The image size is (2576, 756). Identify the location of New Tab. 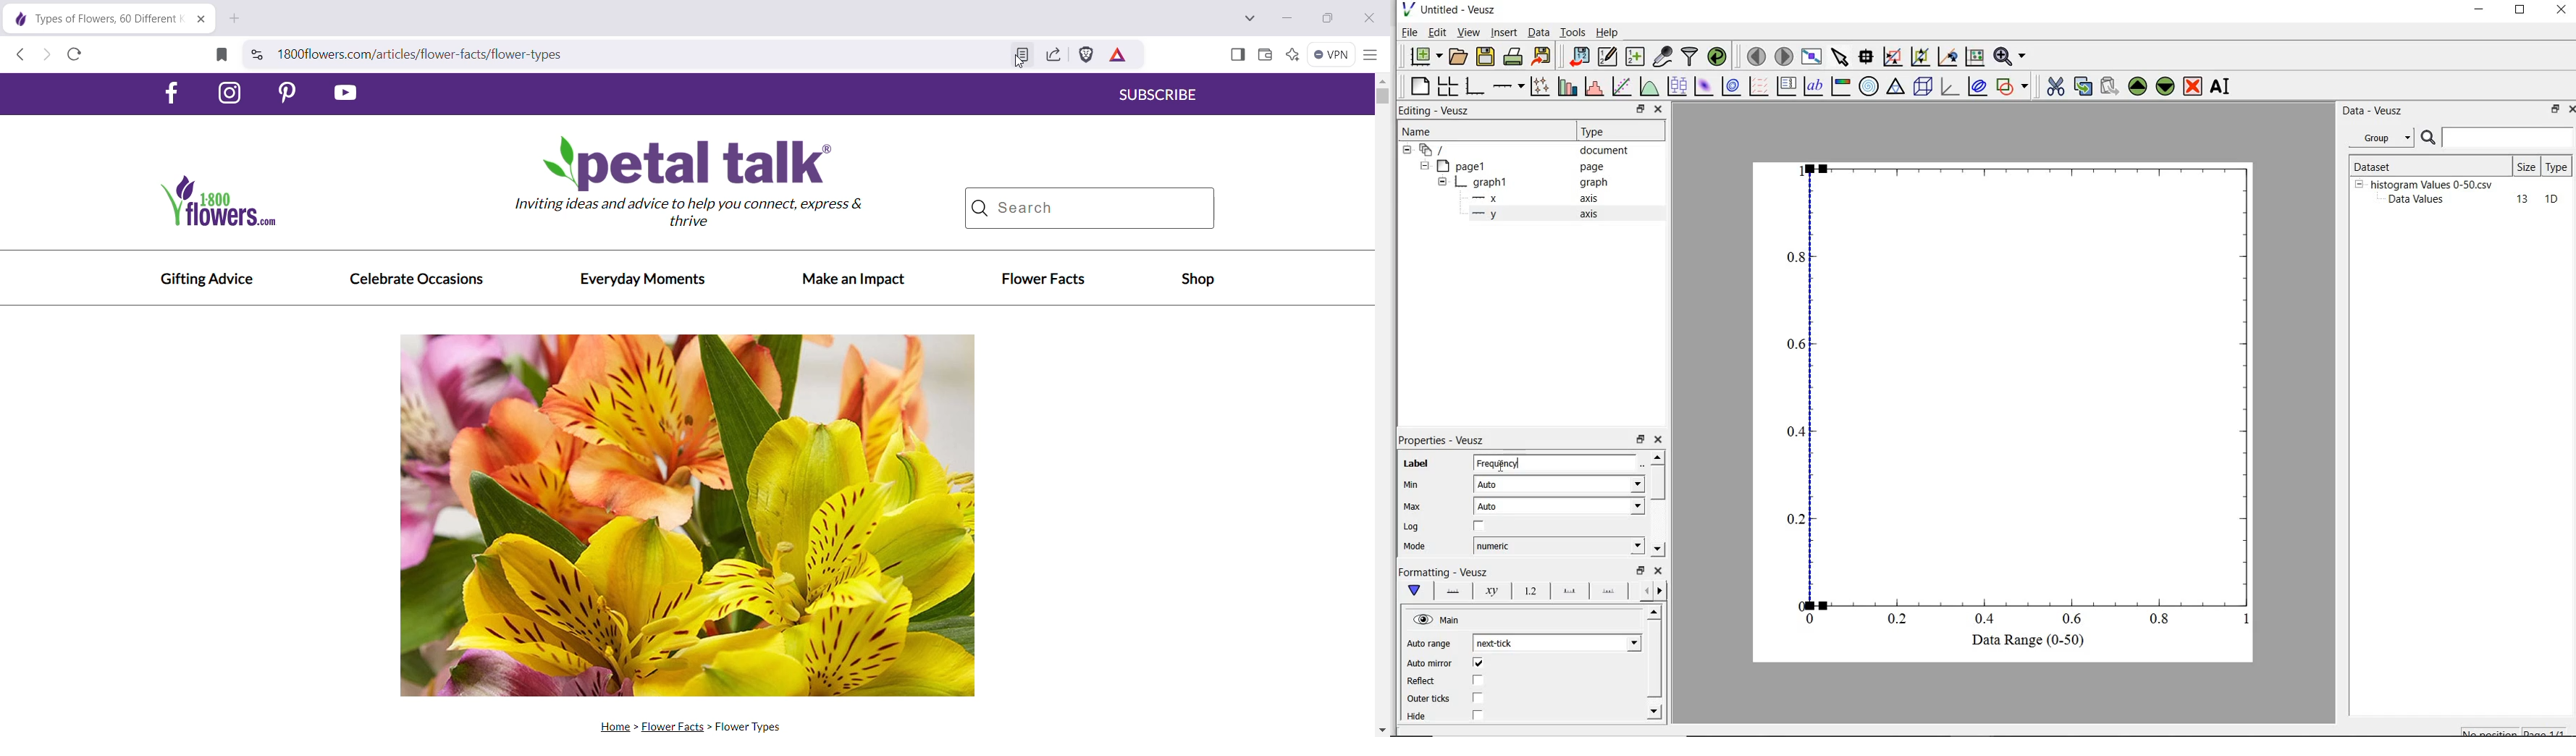
(235, 20).